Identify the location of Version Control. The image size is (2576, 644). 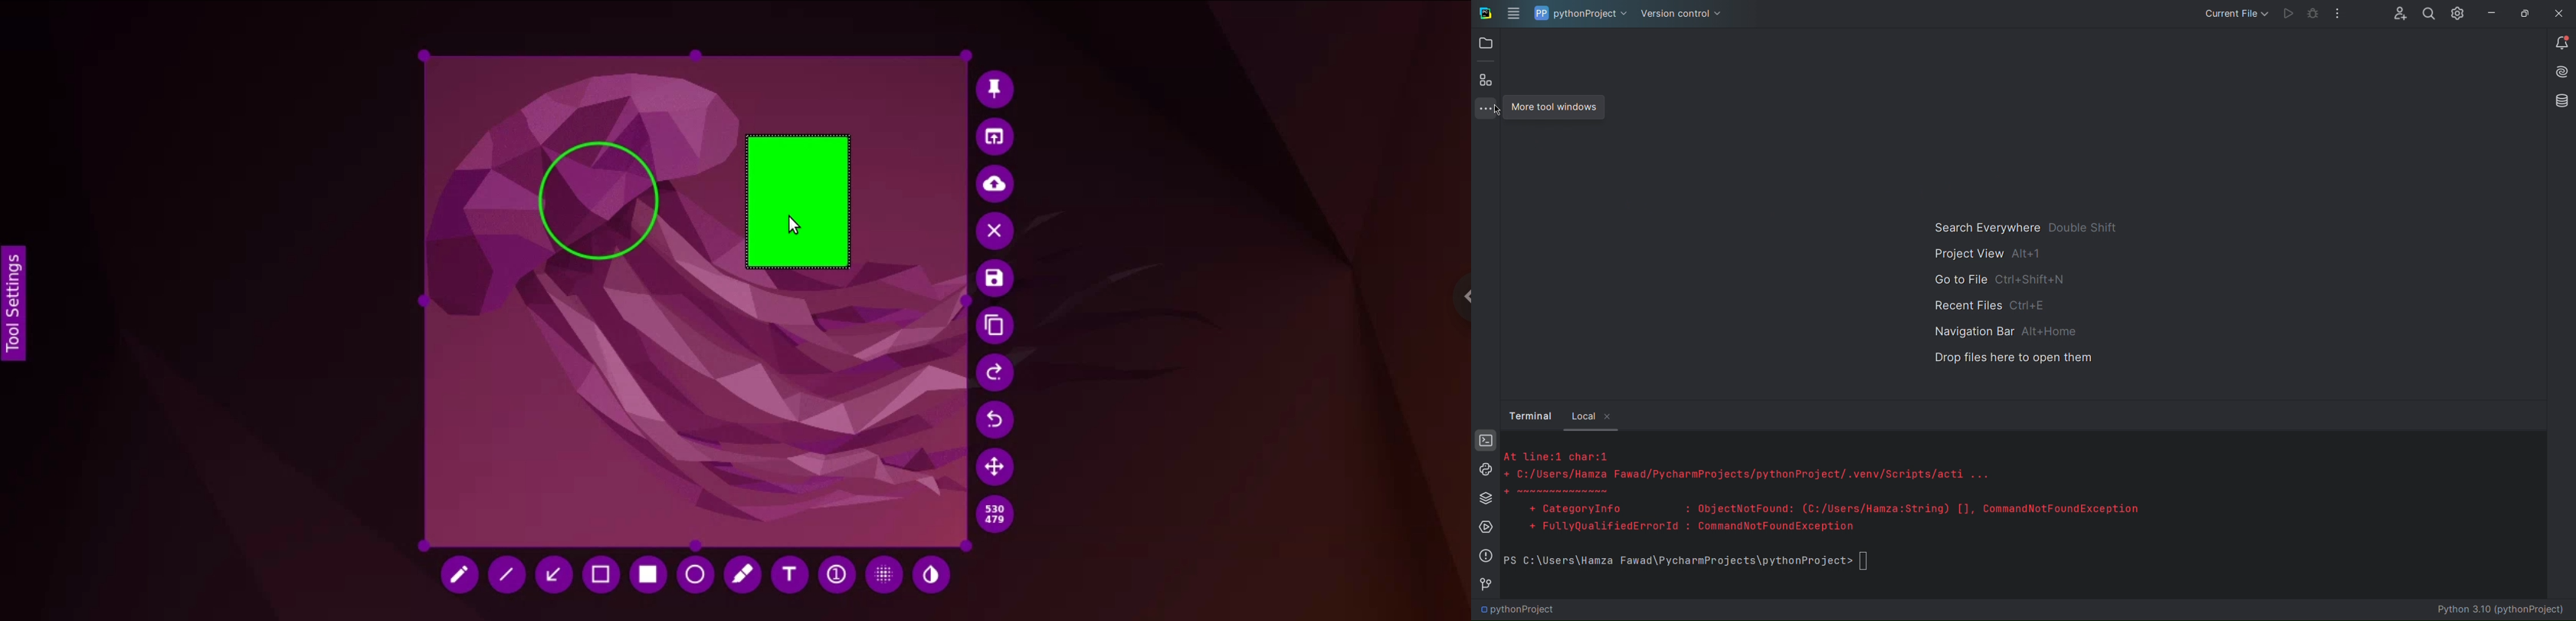
(1484, 584).